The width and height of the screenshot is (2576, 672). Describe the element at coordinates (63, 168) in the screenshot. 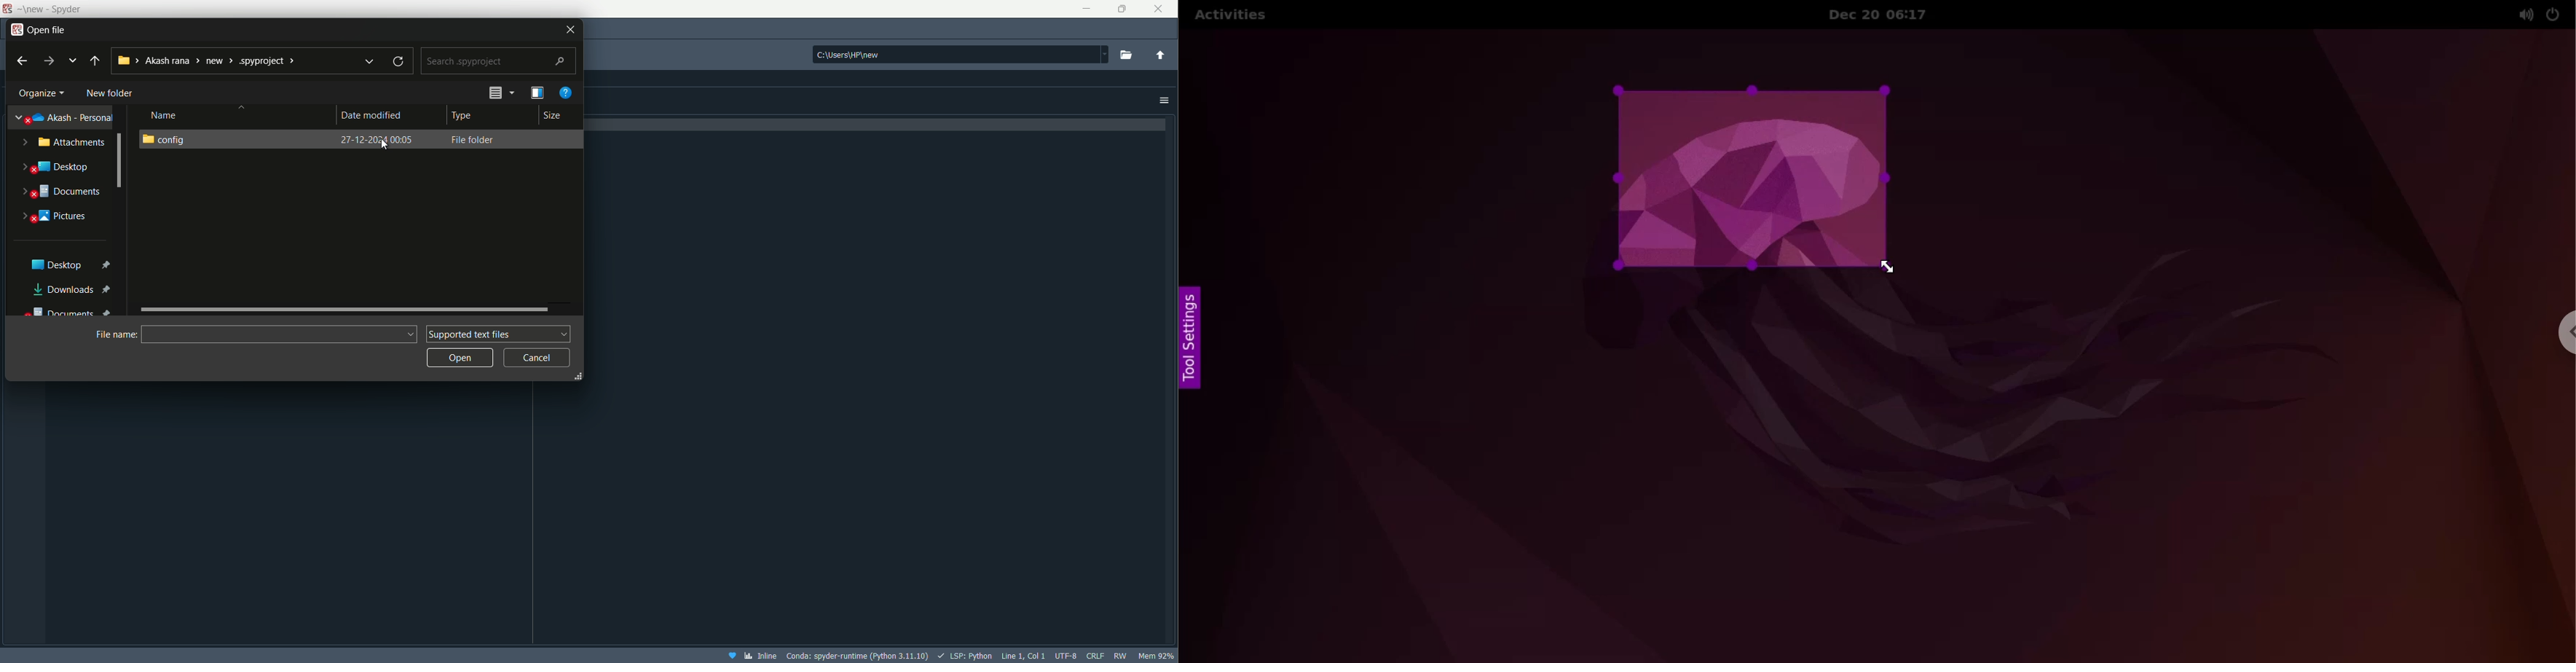

I see `Desktop` at that location.